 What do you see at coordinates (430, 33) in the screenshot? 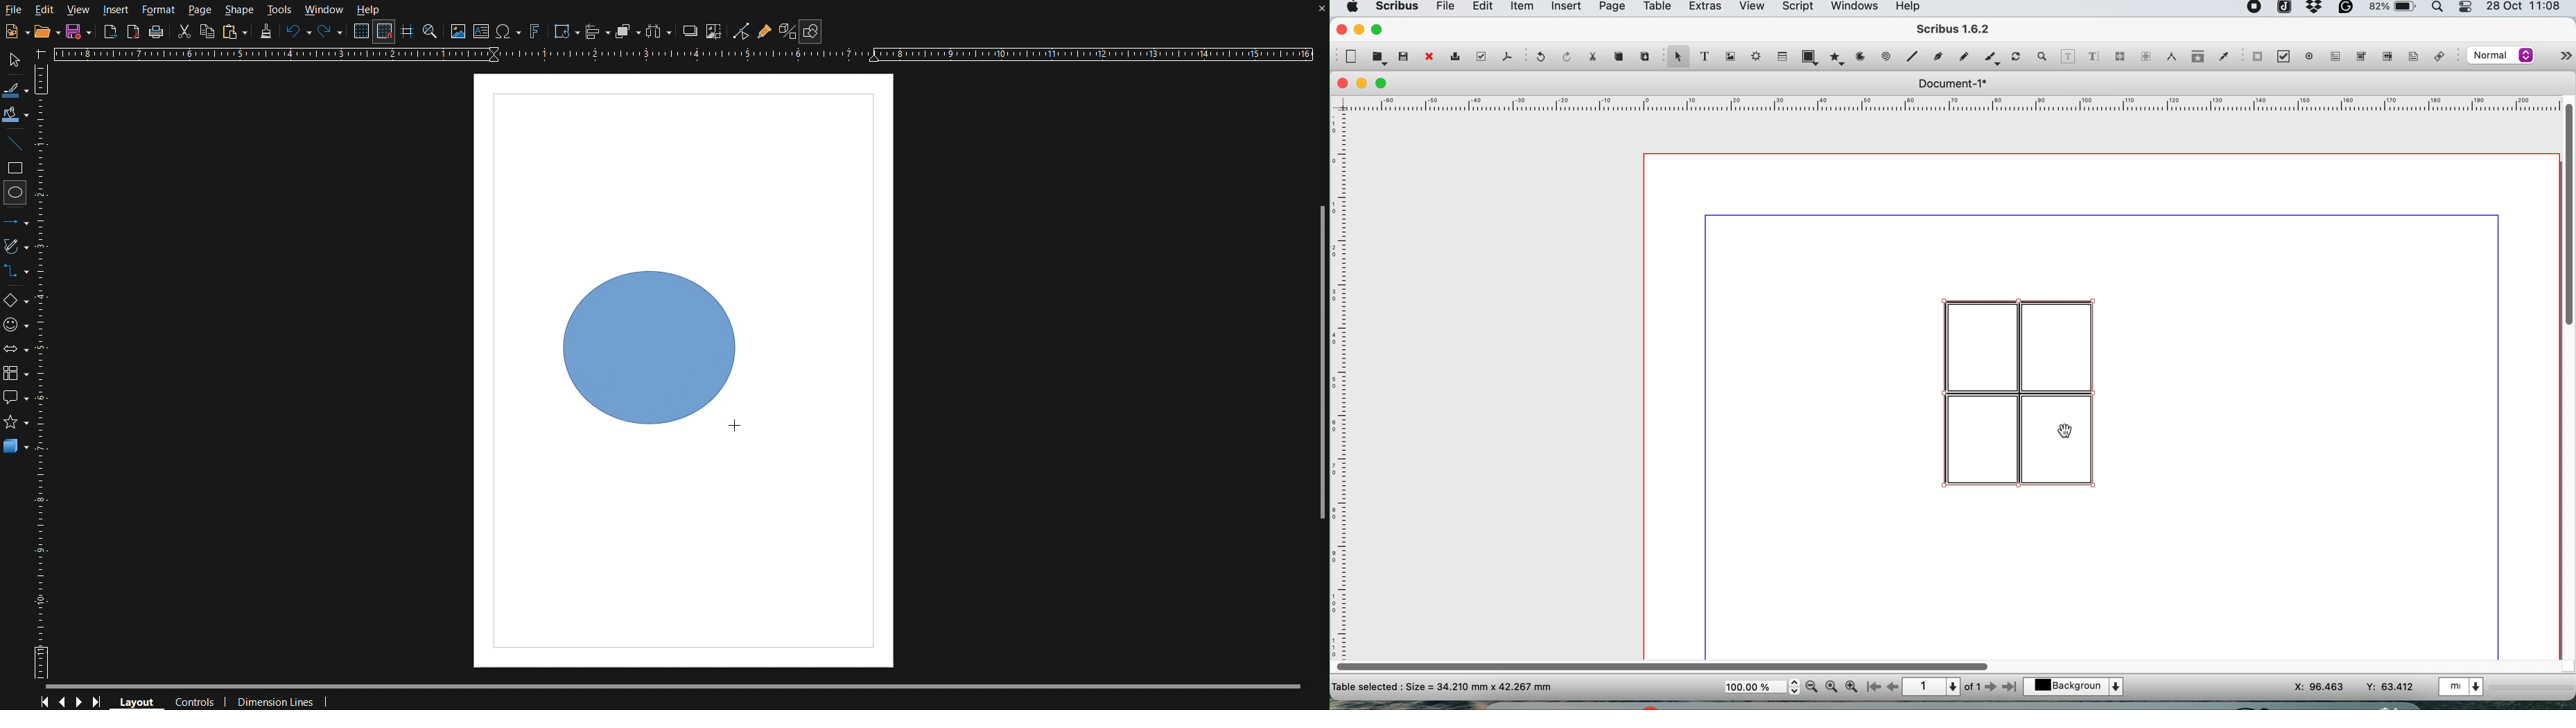
I see `Zoom and Pan` at bounding box center [430, 33].